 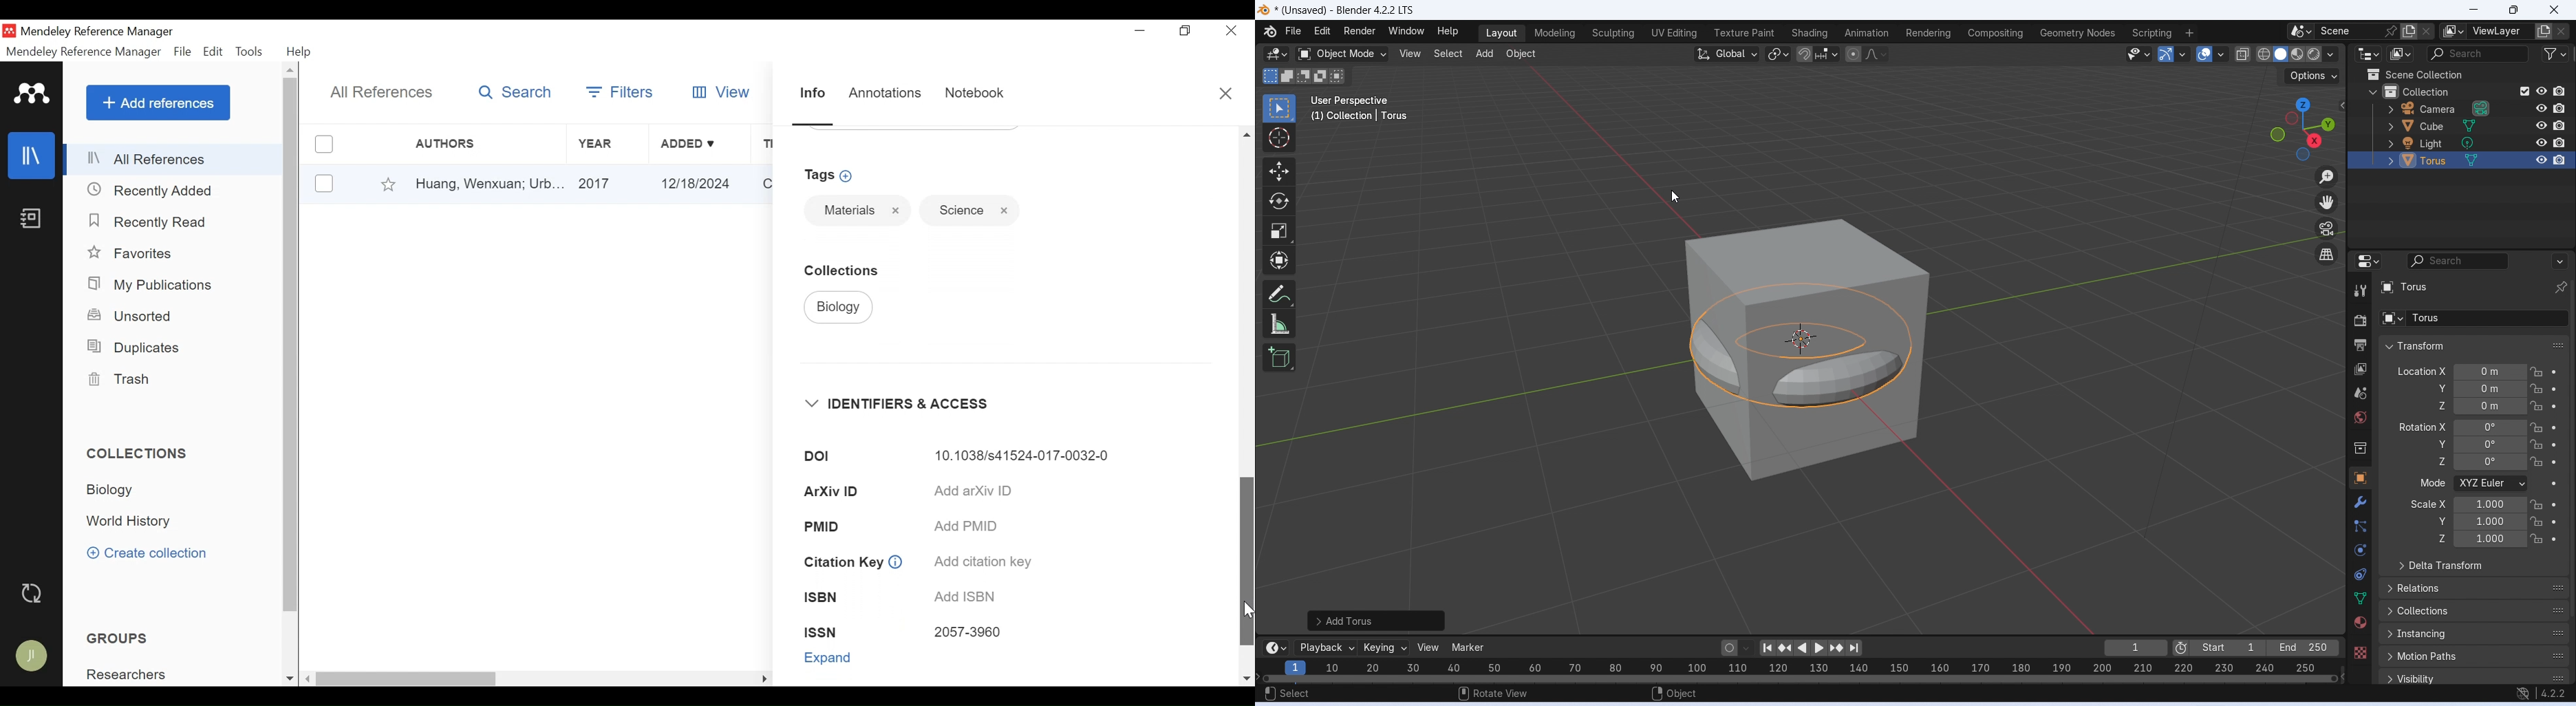 I want to click on Scroll Left, so click(x=309, y=679).